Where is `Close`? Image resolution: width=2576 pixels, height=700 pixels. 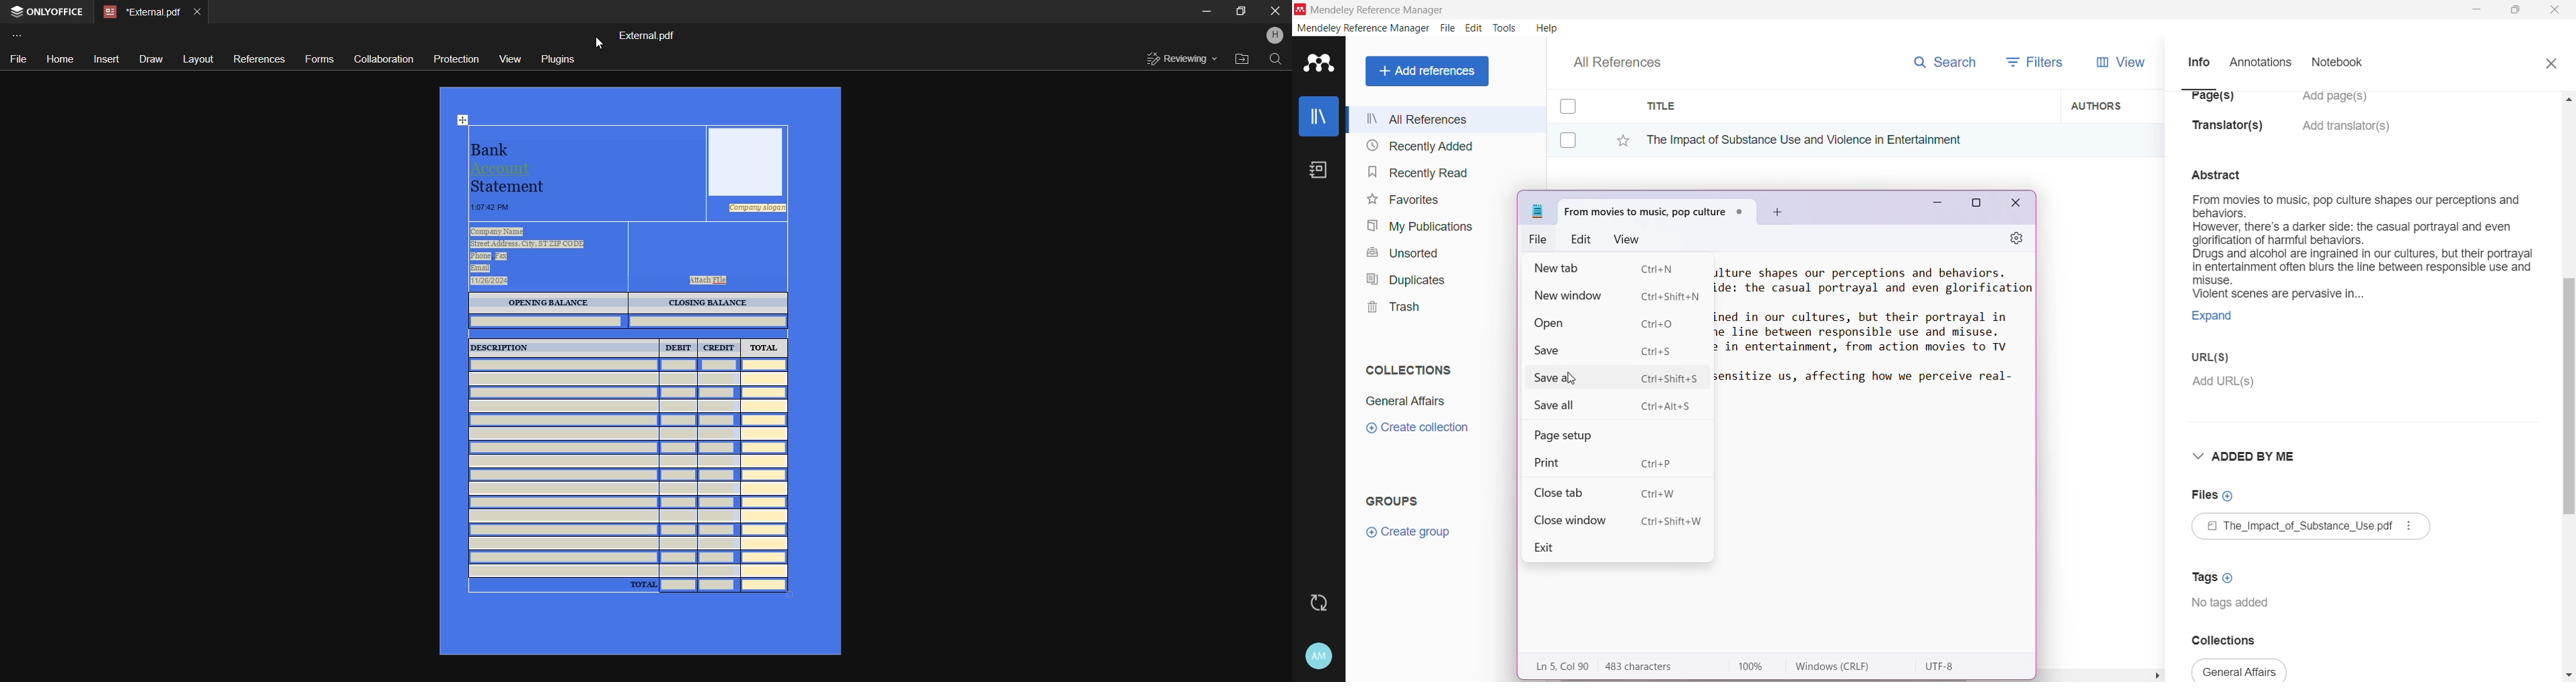
Close is located at coordinates (1275, 11).